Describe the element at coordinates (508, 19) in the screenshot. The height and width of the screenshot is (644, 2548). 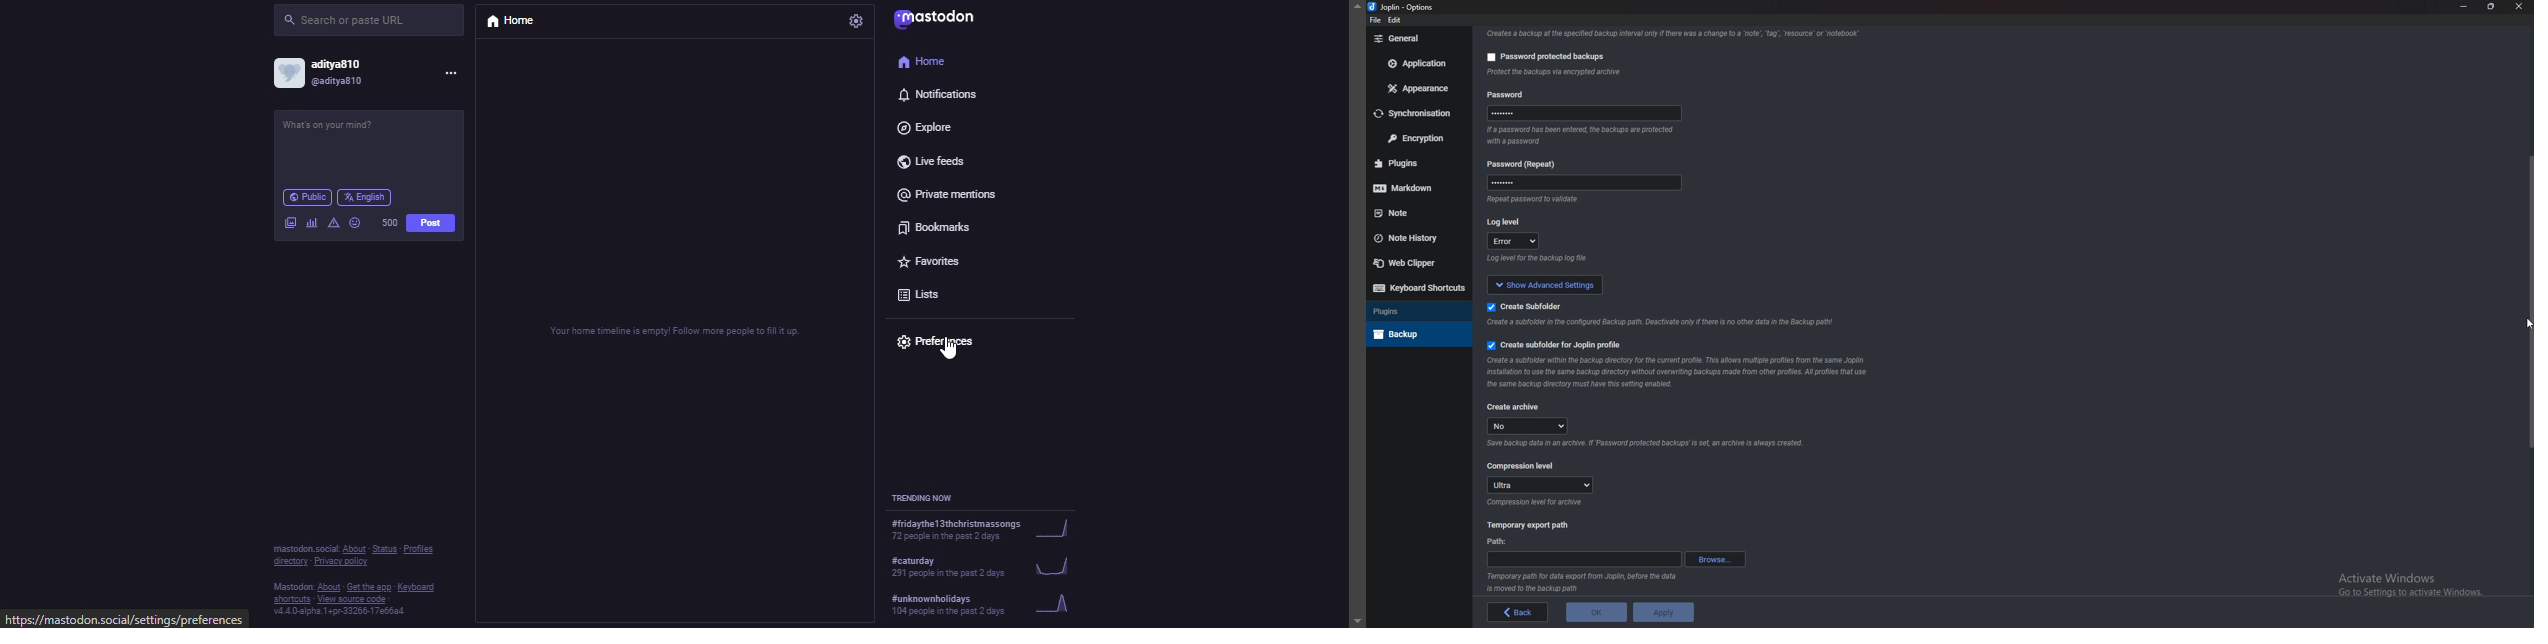
I see `home` at that location.